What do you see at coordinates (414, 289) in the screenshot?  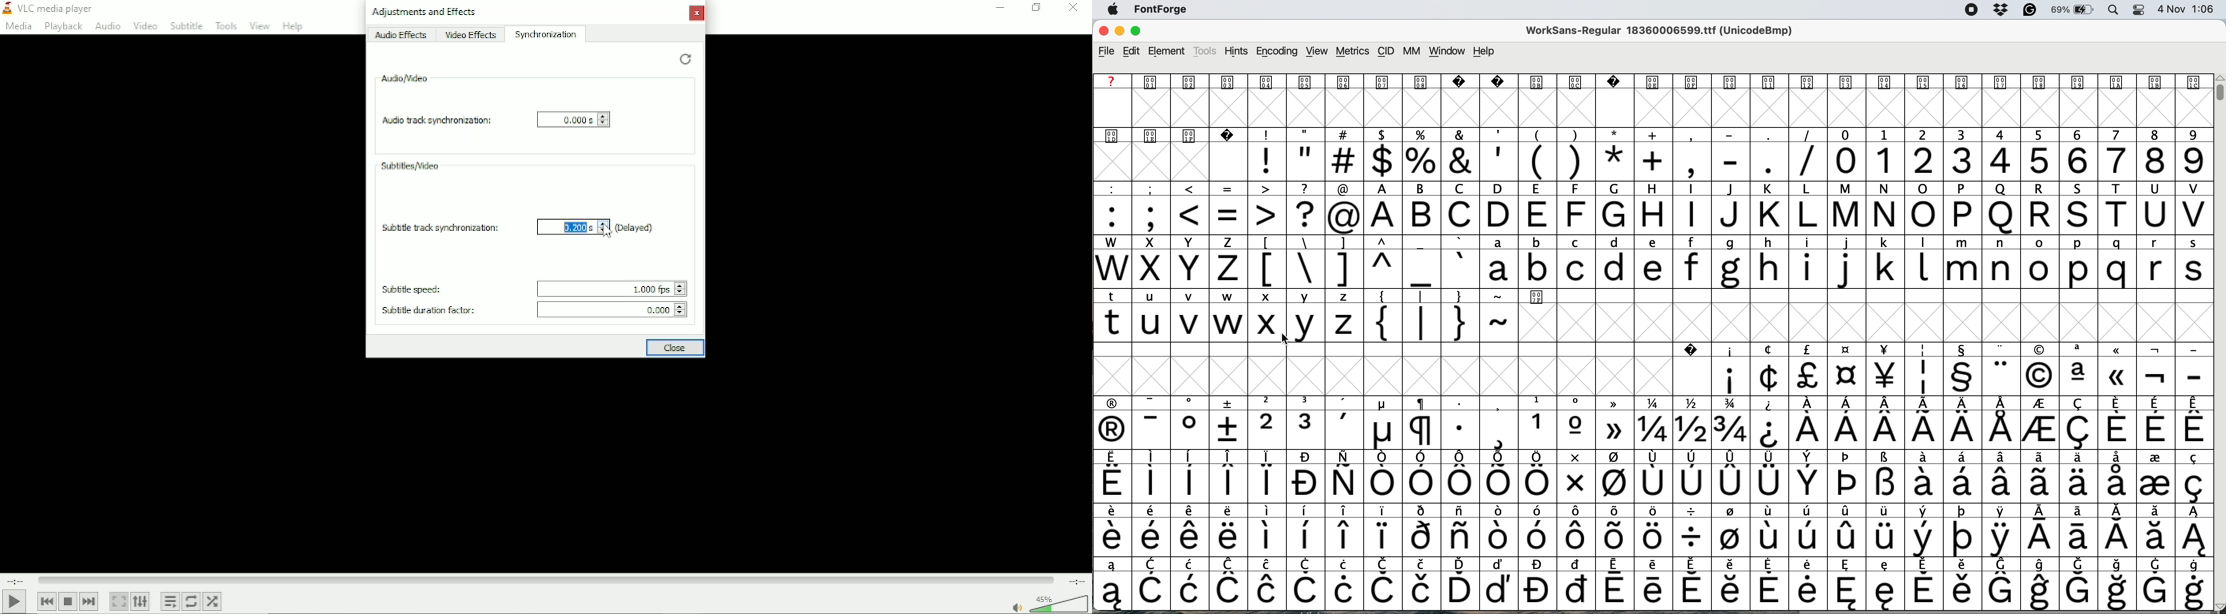 I see `Subtitle speed` at bounding box center [414, 289].